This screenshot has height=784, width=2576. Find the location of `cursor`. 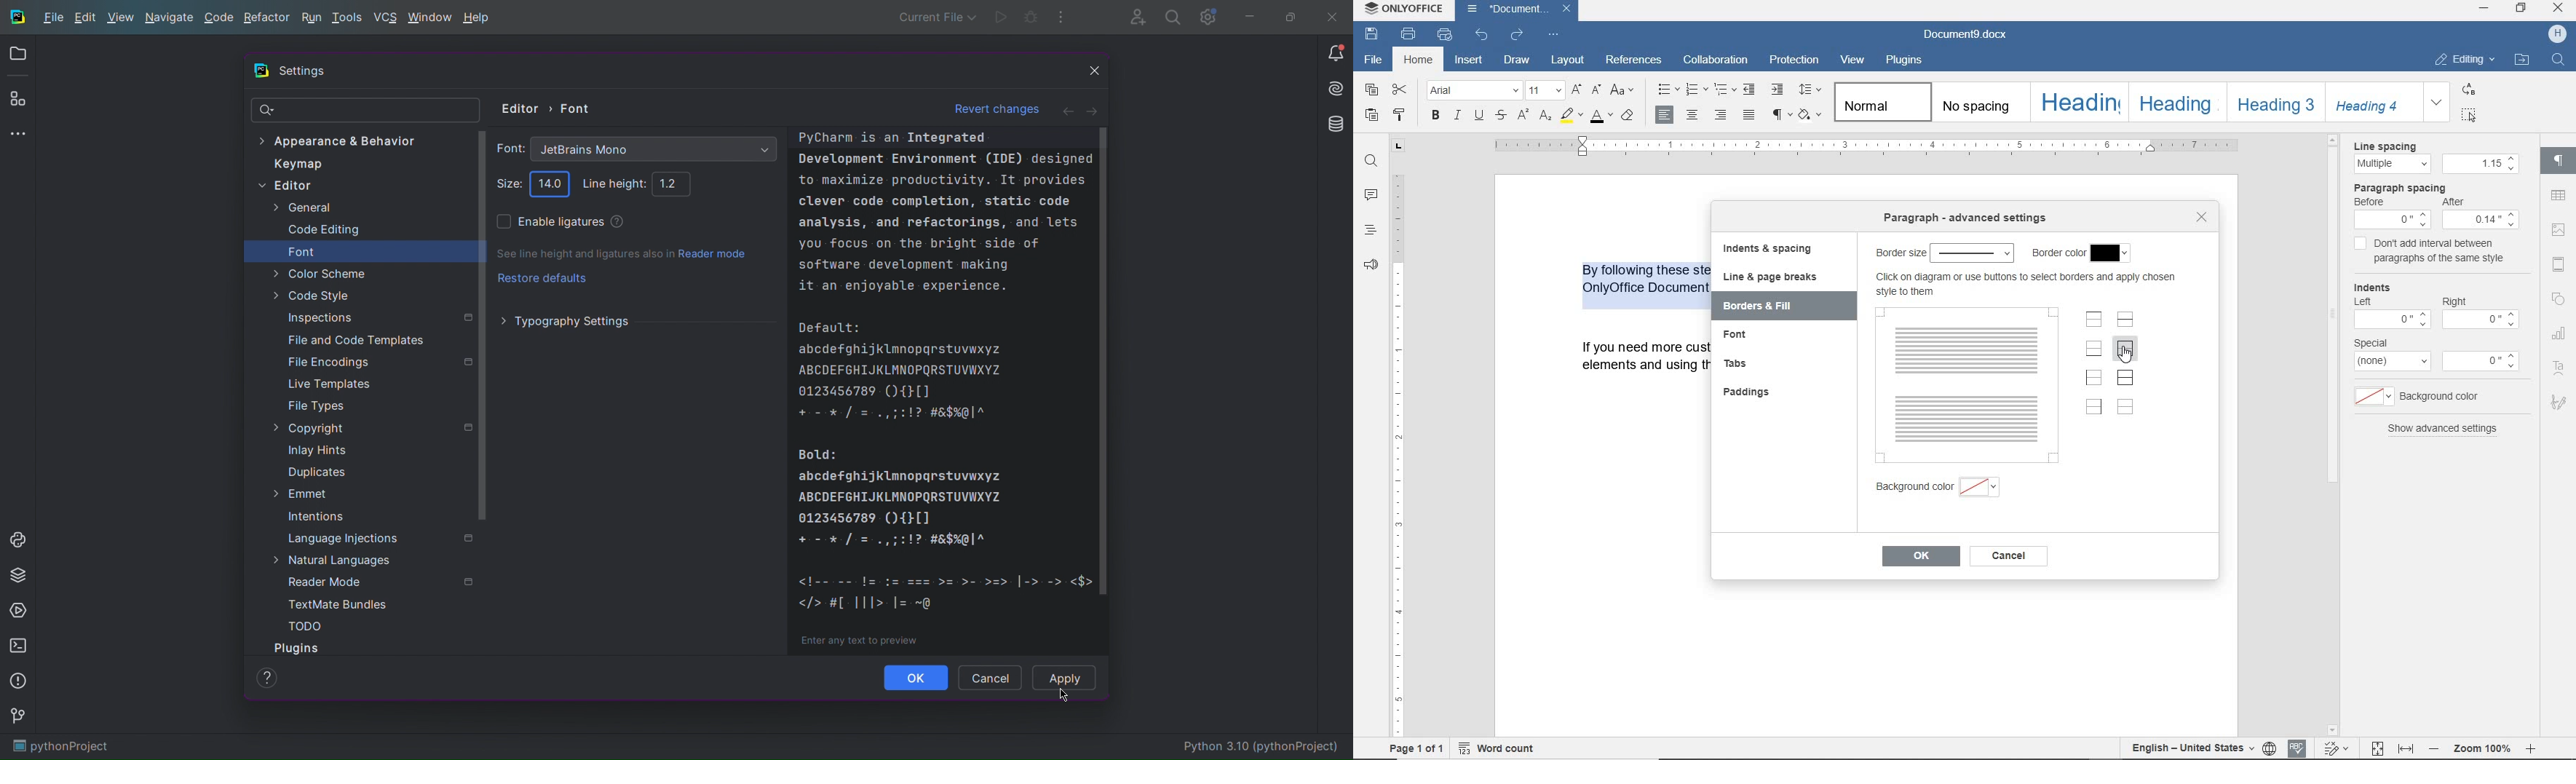

cursor is located at coordinates (2143, 360).